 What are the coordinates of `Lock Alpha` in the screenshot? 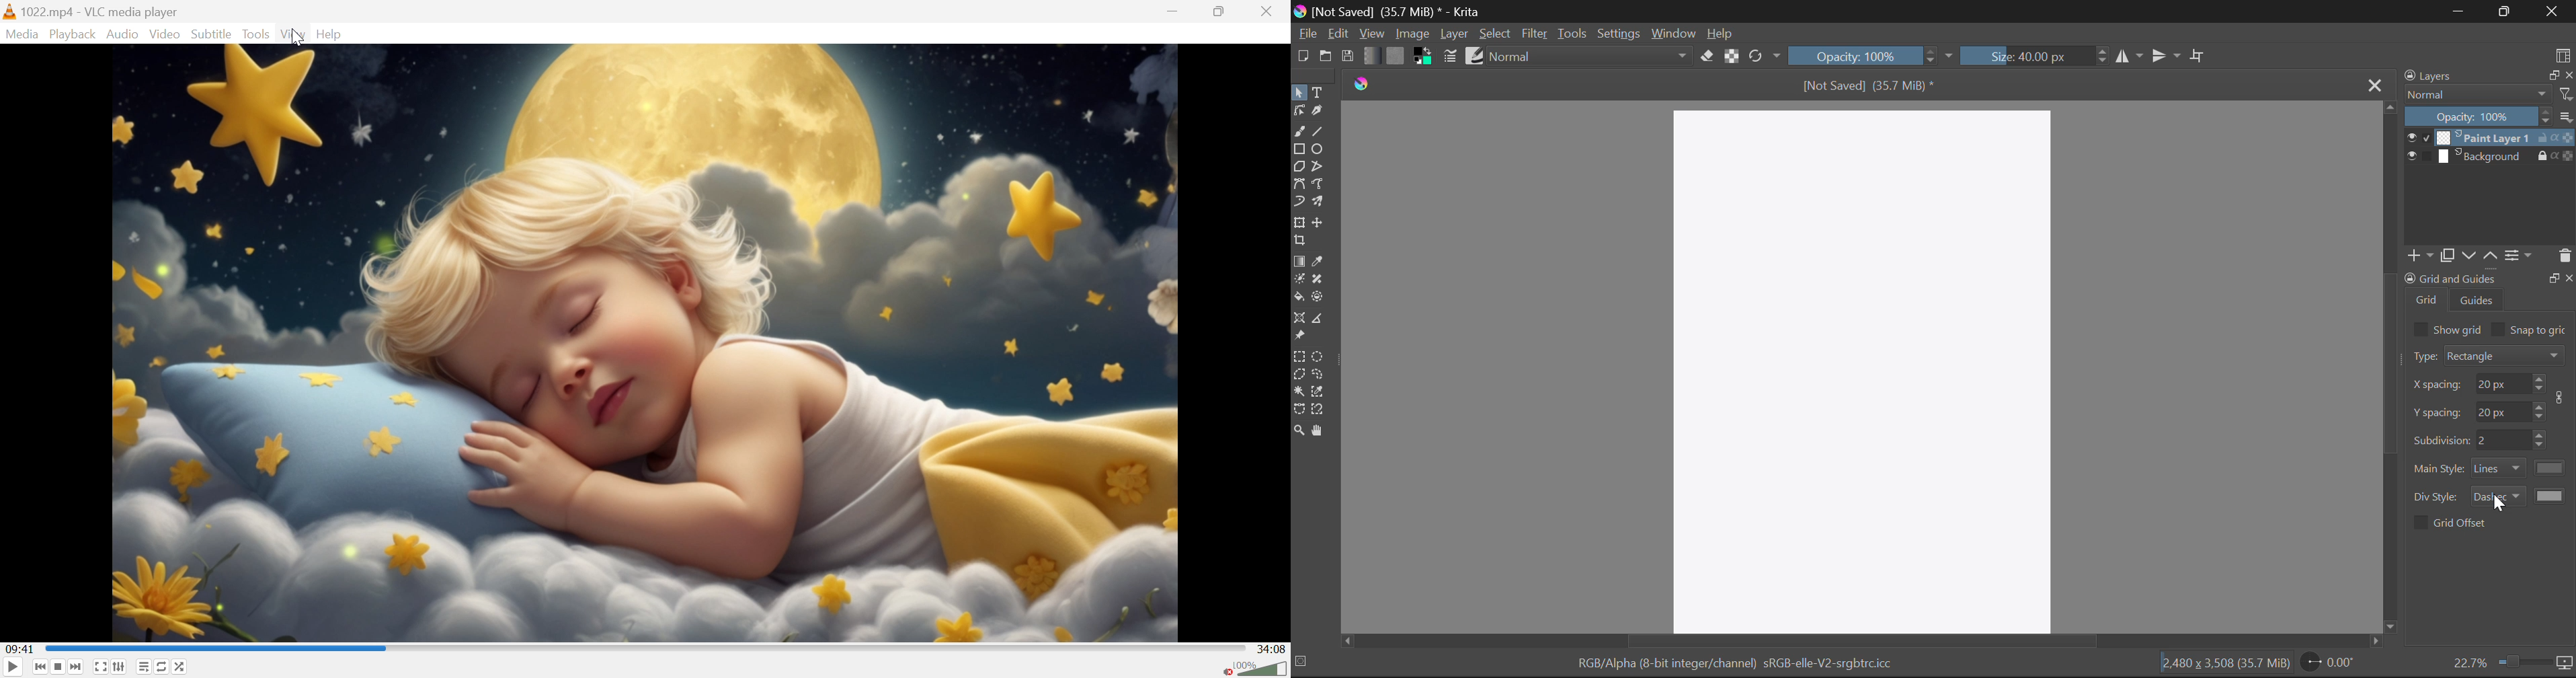 It's located at (1732, 55).